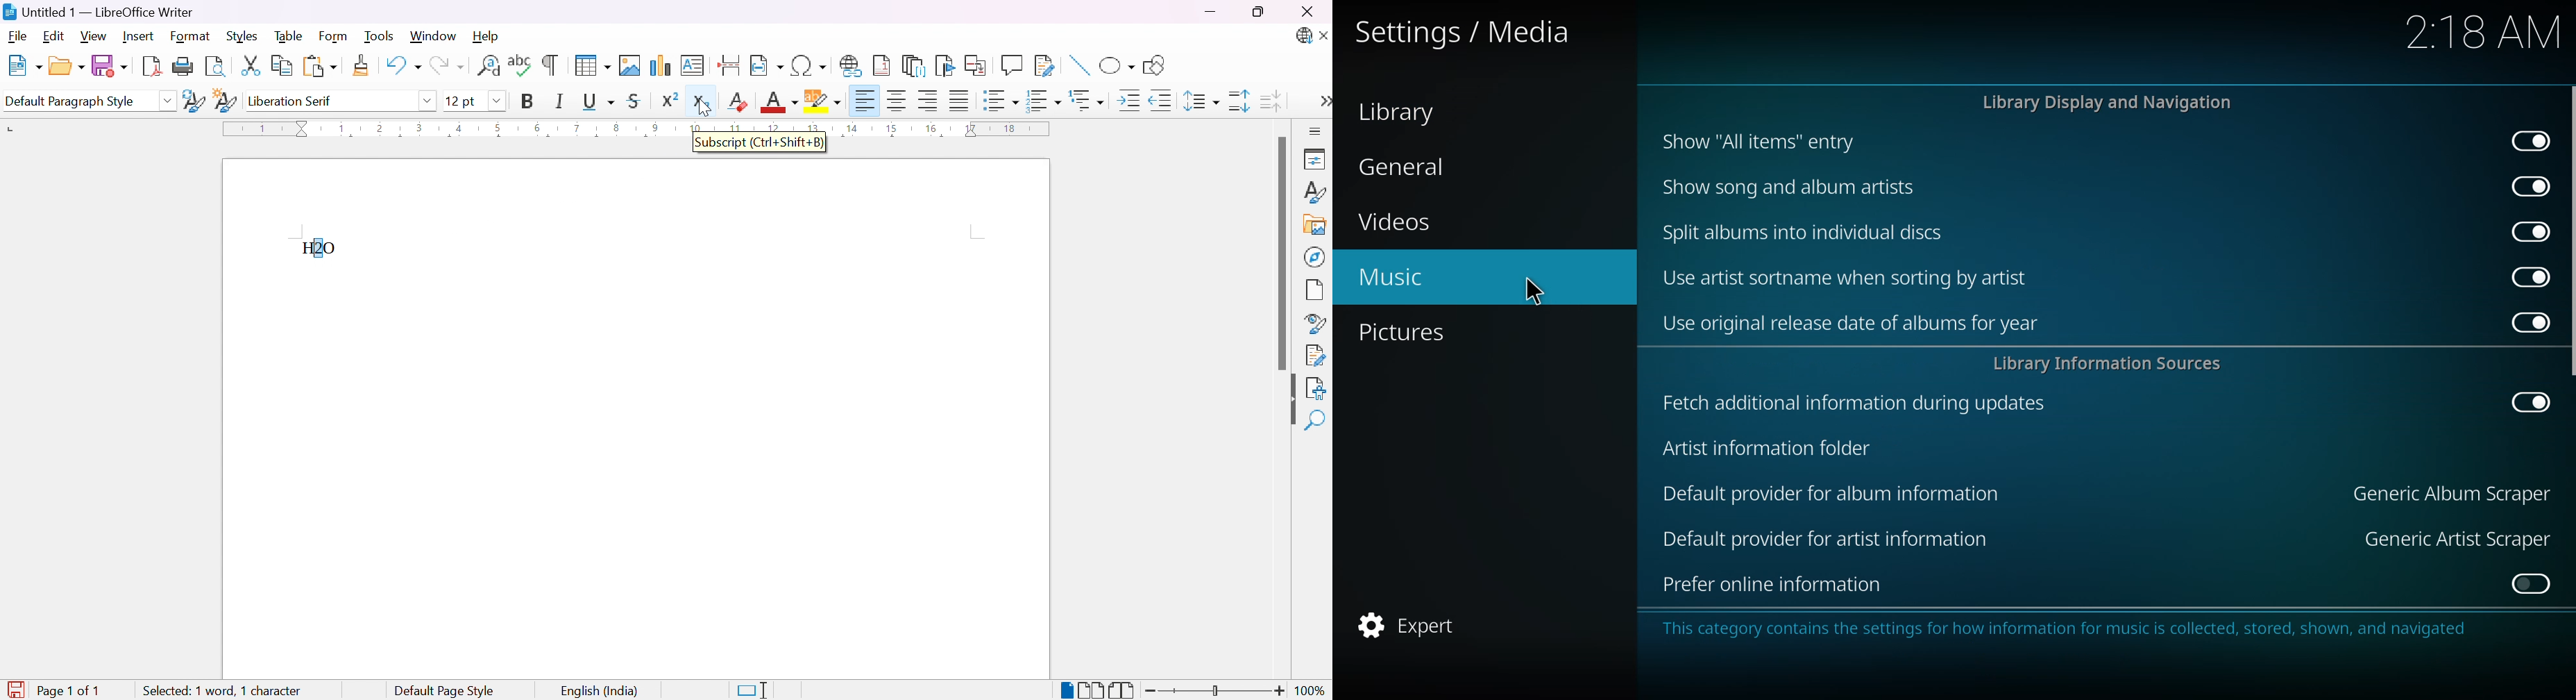 The image size is (2576, 700). Describe the element at coordinates (1002, 103) in the screenshot. I see `Toggle unordered list` at that location.